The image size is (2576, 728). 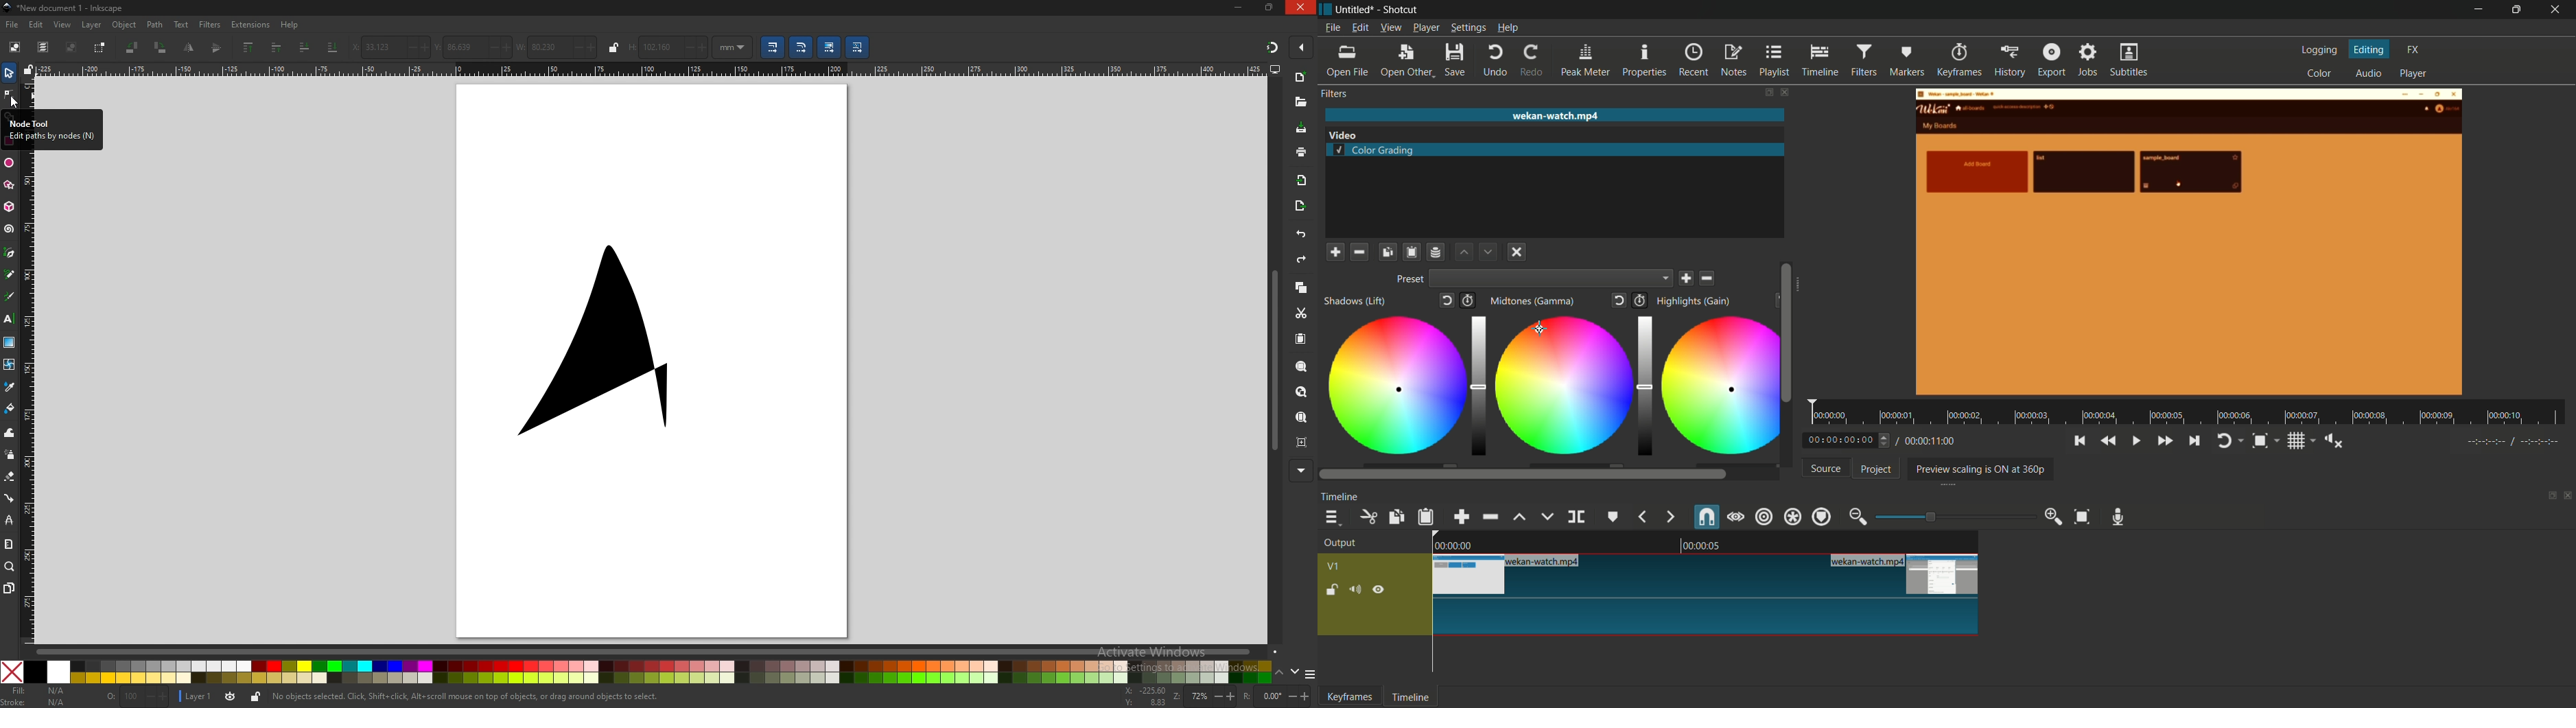 What do you see at coordinates (1333, 28) in the screenshot?
I see `file menu` at bounding box center [1333, 28].